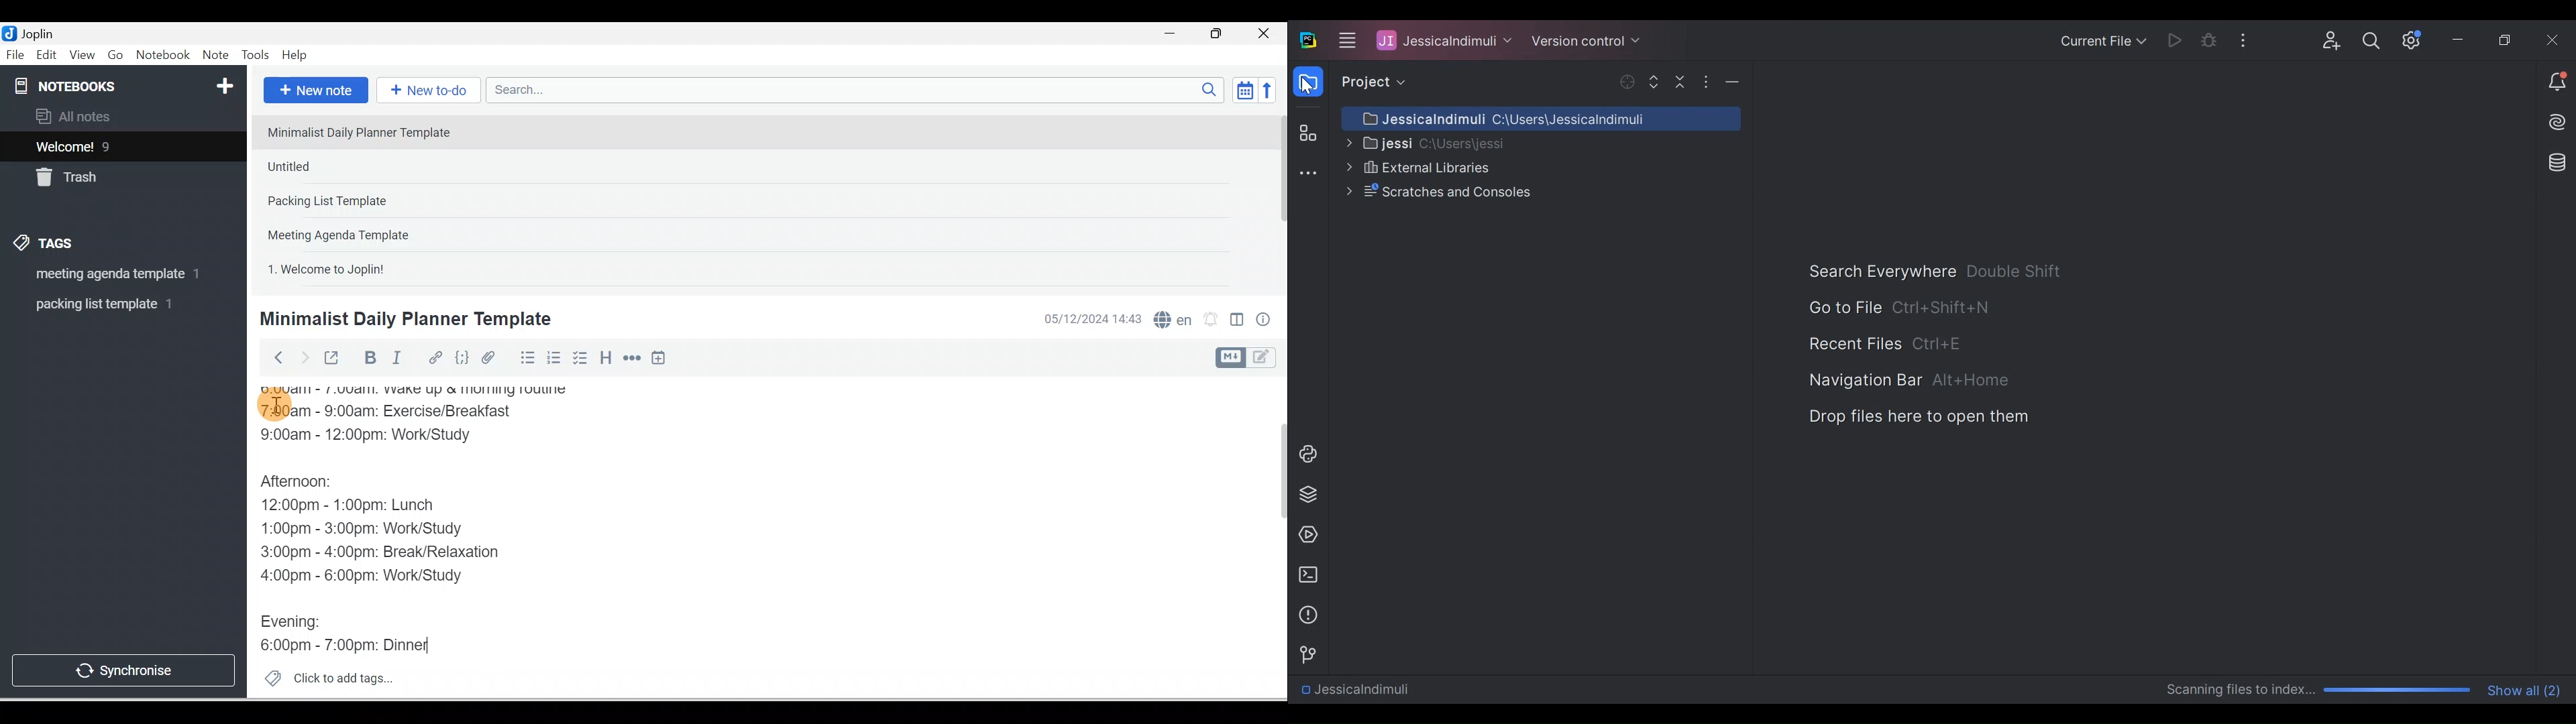 This screenshot has height=728, width=2576. I want to click on Evening:, so click(300, 624).